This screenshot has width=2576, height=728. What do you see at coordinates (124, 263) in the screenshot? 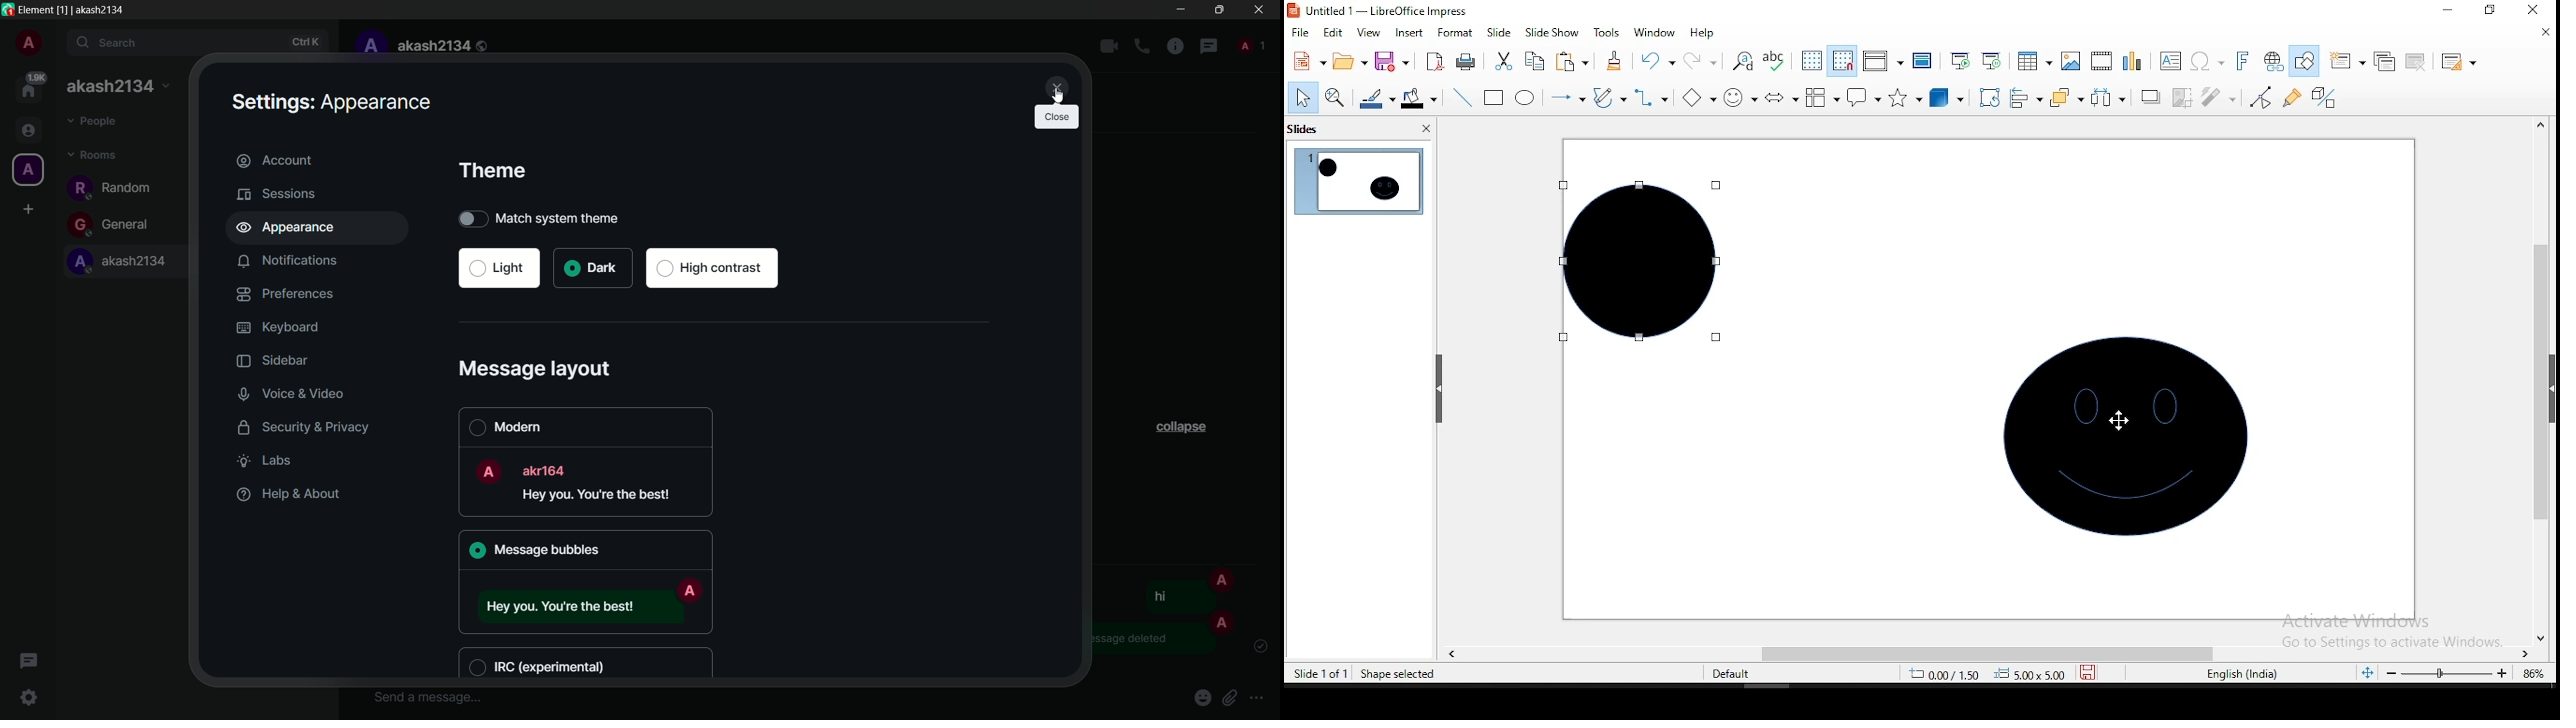
I see `akash2134` at bounding box center [124, 263].